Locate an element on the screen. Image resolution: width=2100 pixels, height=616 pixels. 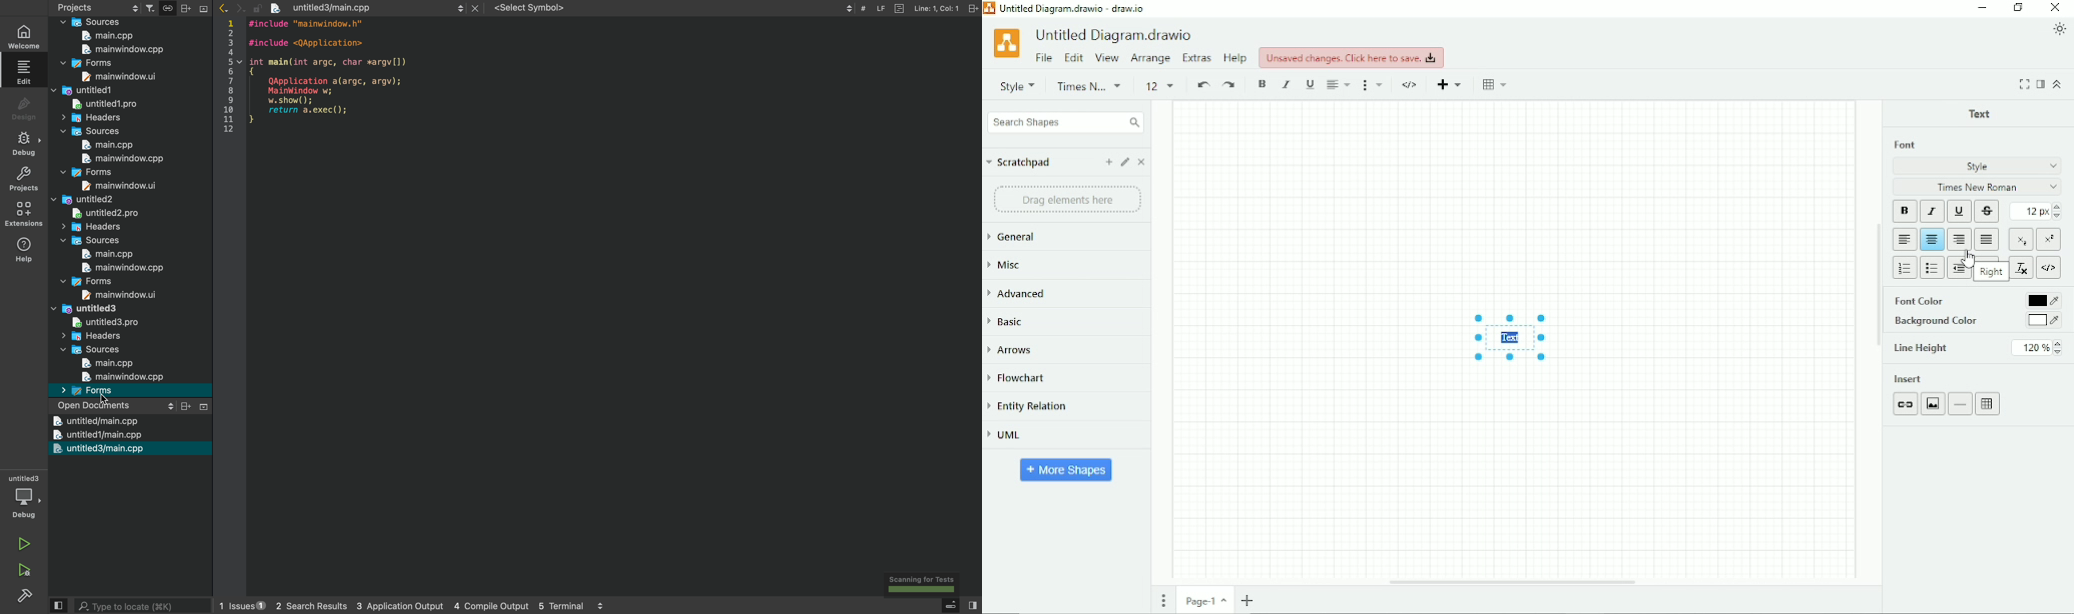
Entity Relation is located at coordinates (1028, 407).